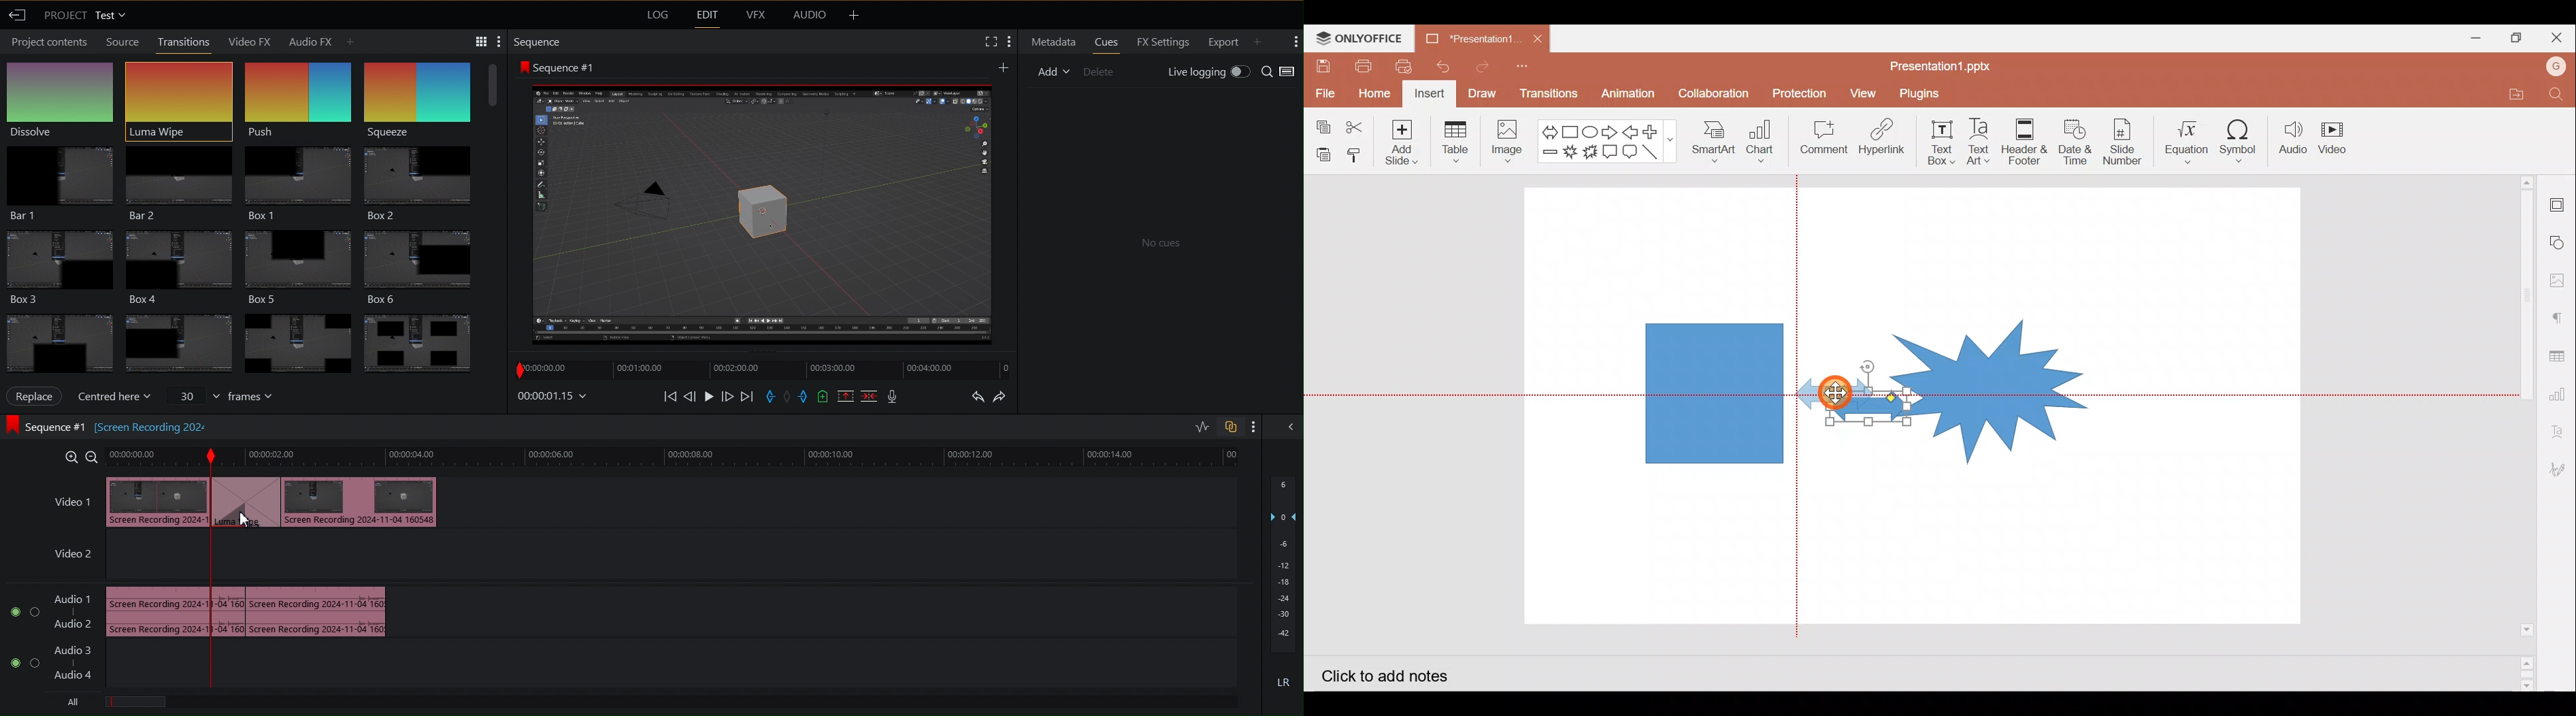 The height and width of the screenshot is (728, 2576). What do you see at coordinates (1454, 144) in the screenshot?
I see `Table` at bounding box center [1454, 144].